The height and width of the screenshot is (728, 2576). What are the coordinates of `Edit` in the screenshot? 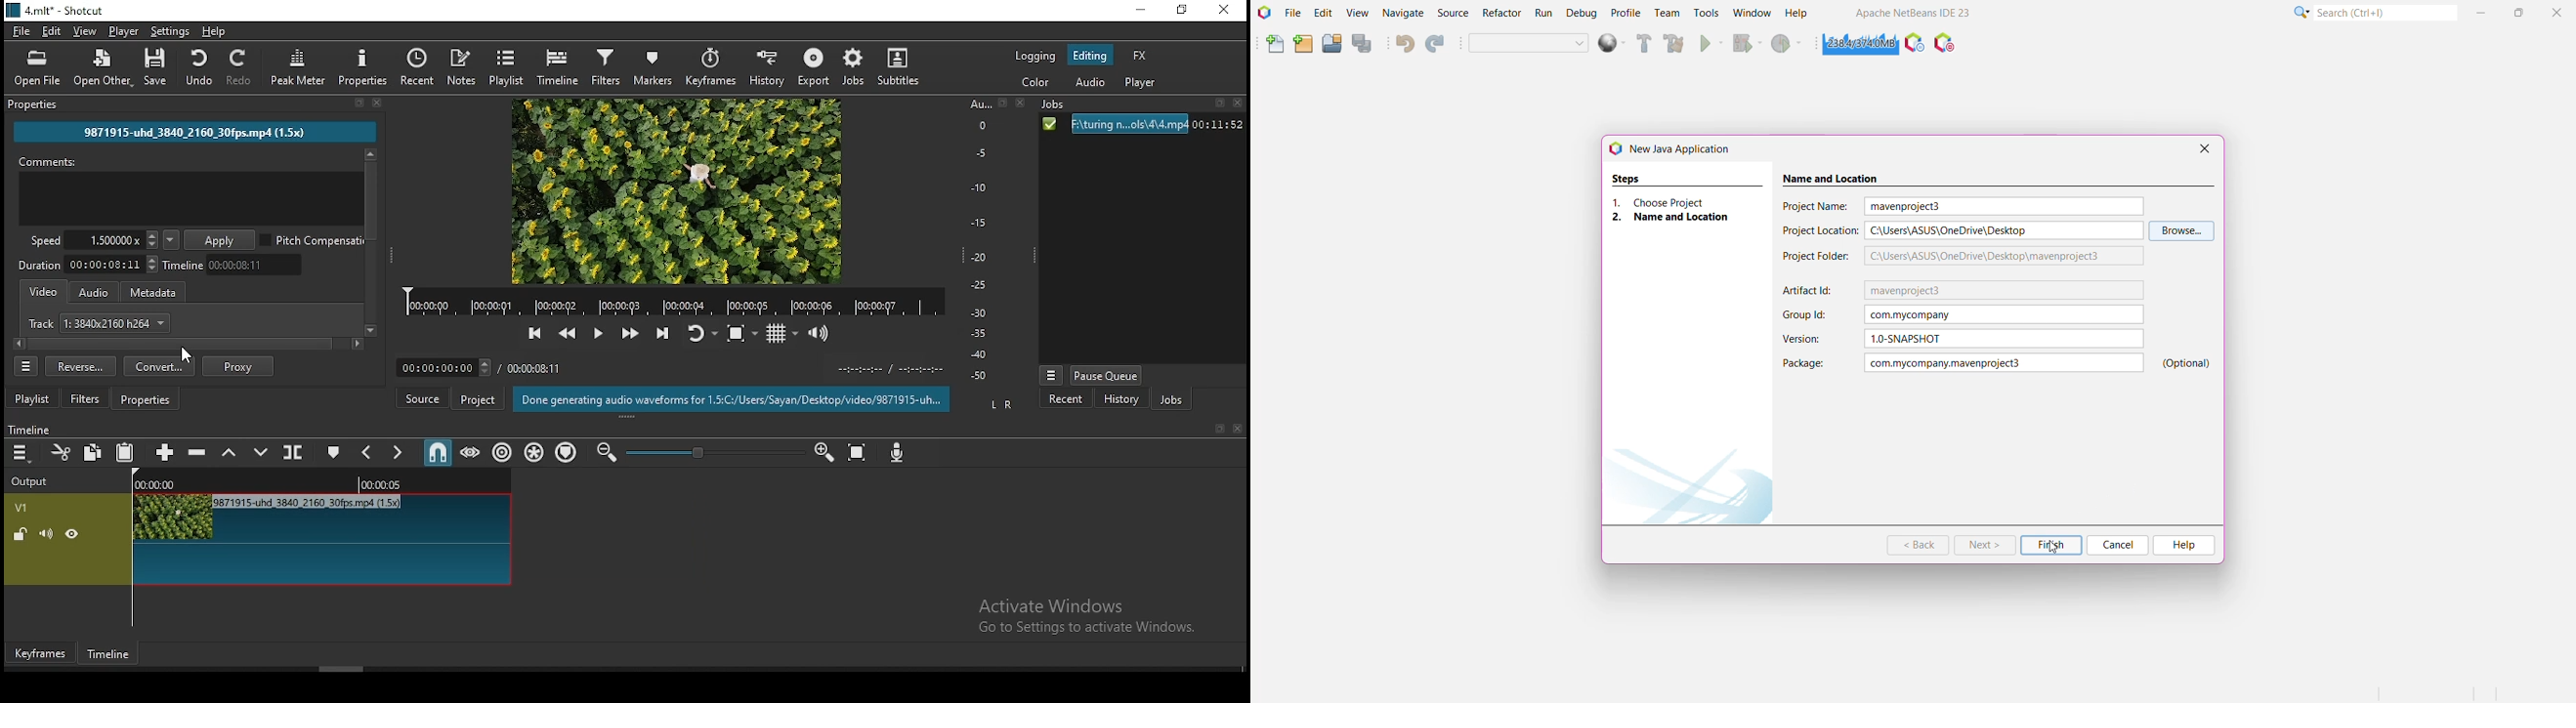 It's located at (1322, 14).